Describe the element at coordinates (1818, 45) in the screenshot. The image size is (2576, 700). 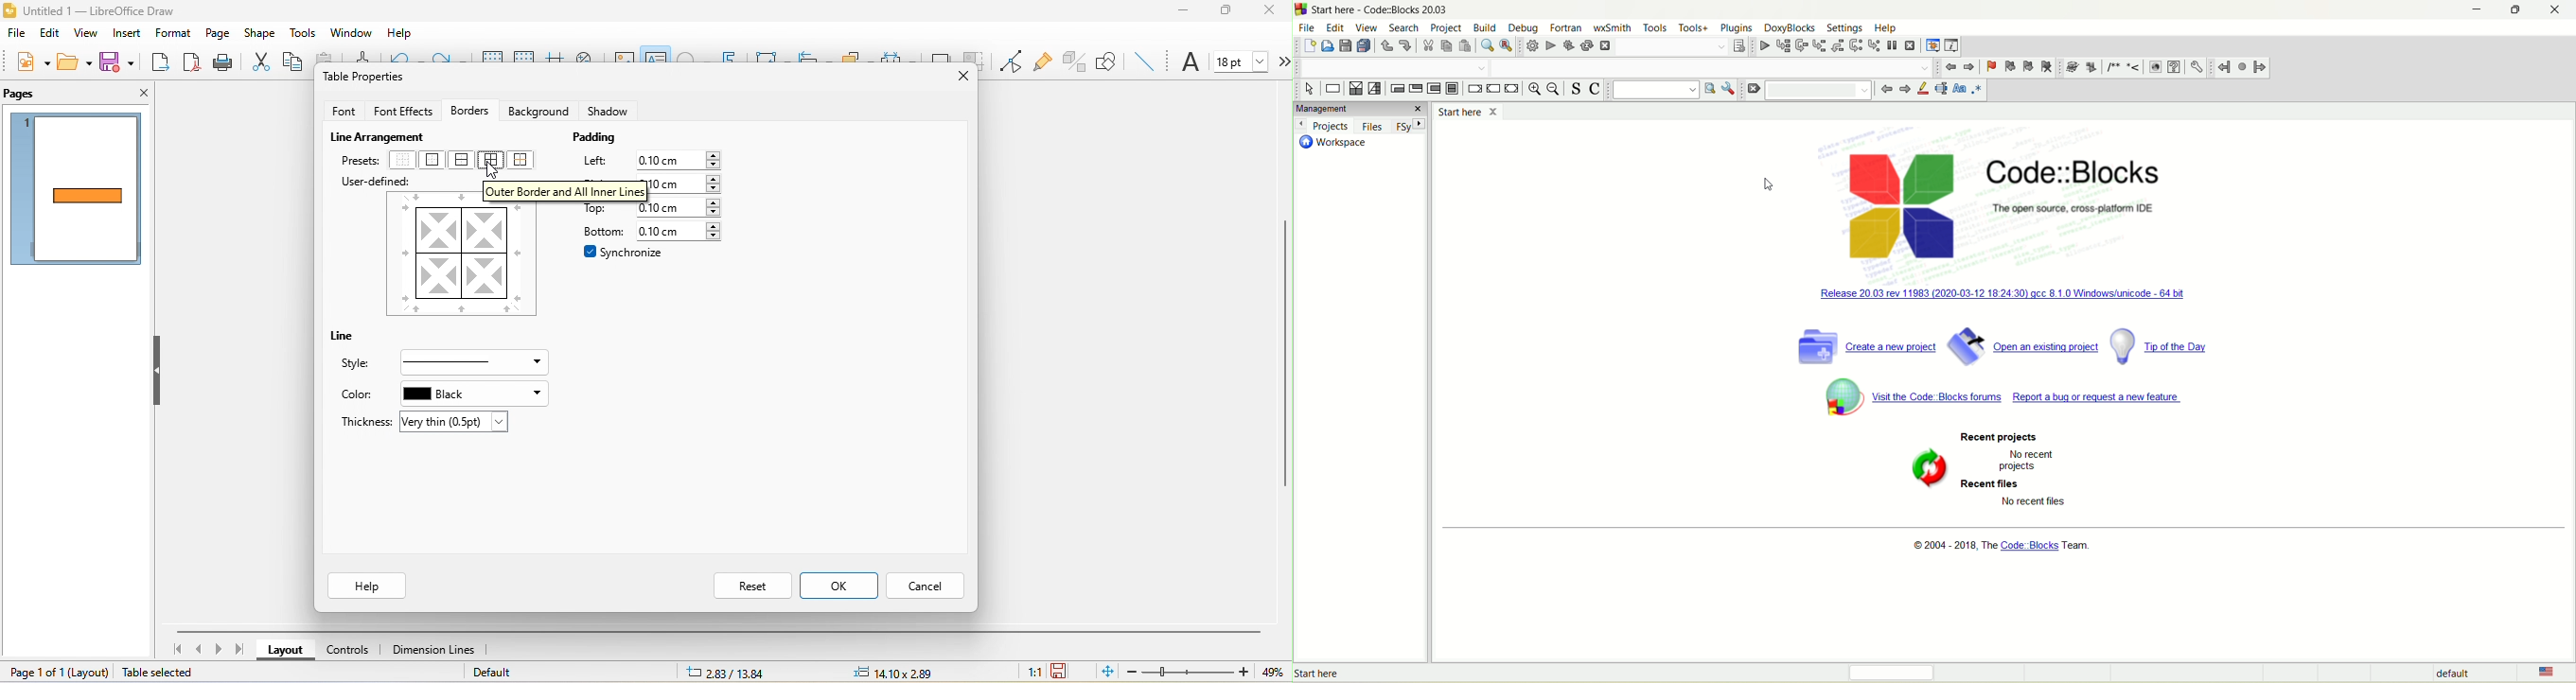
I see `step into` at that location.